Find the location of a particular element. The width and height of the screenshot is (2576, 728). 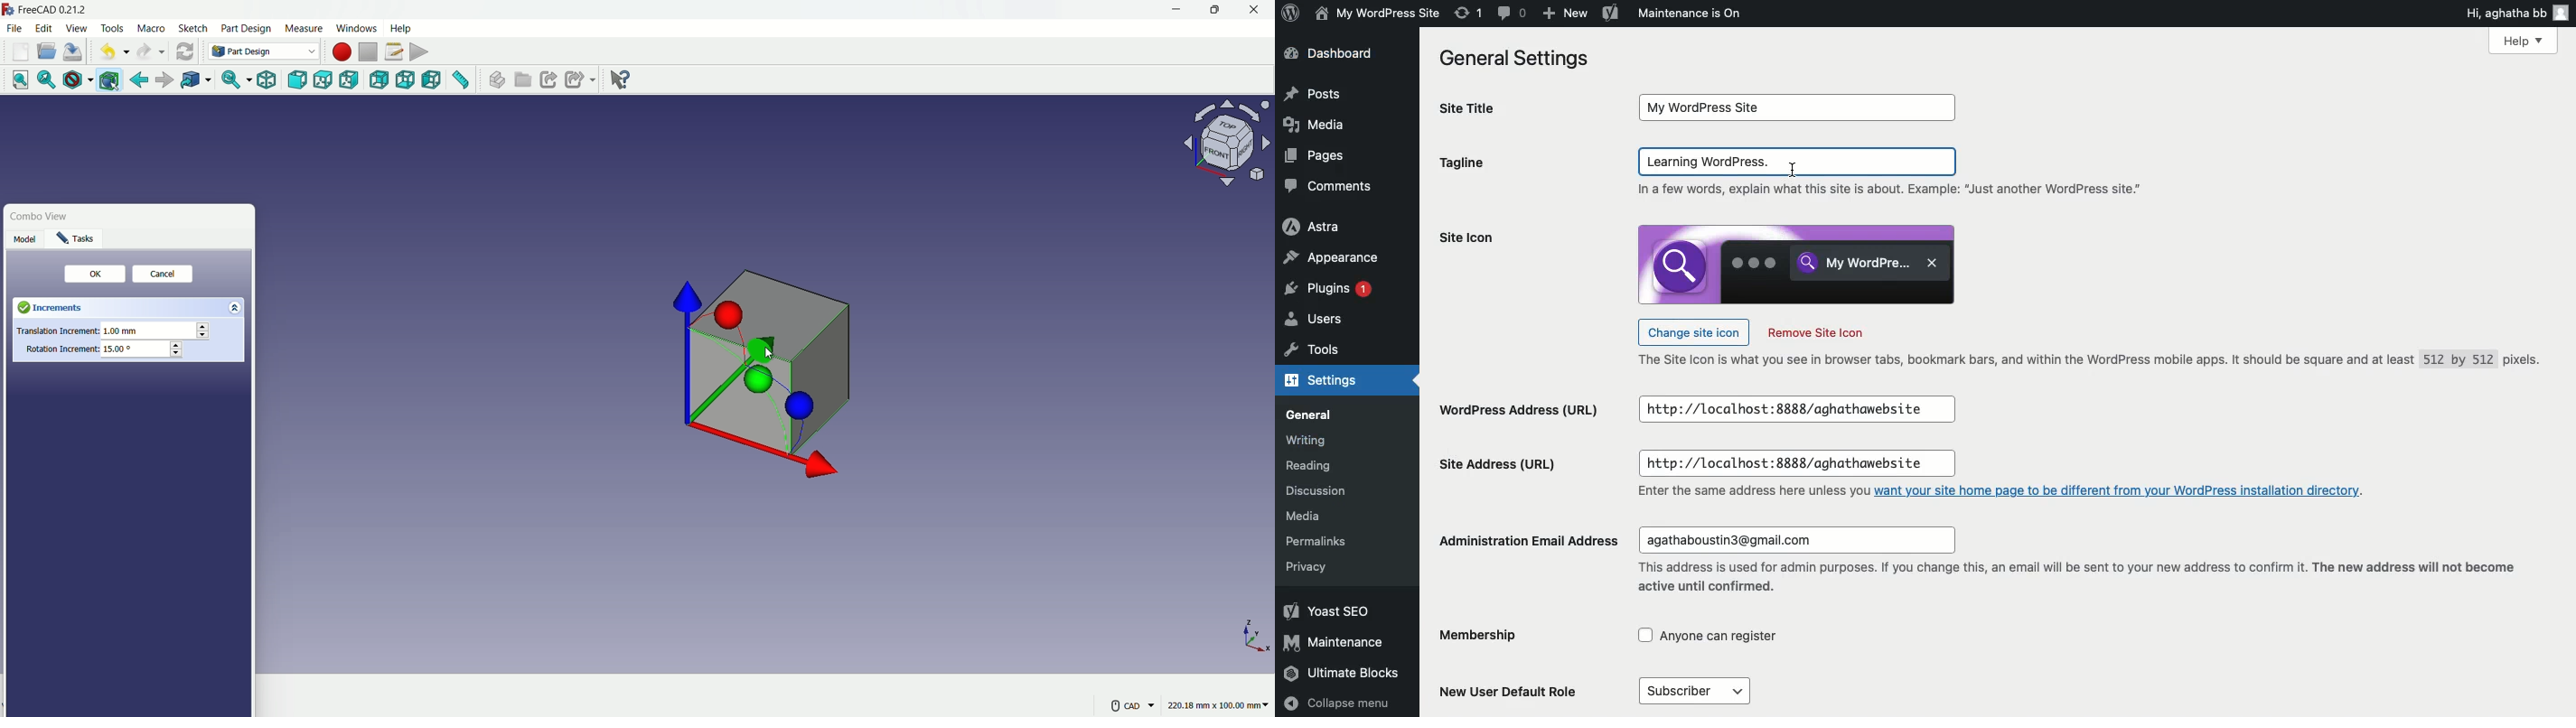

15.00 is located at coordinates (118, 349).